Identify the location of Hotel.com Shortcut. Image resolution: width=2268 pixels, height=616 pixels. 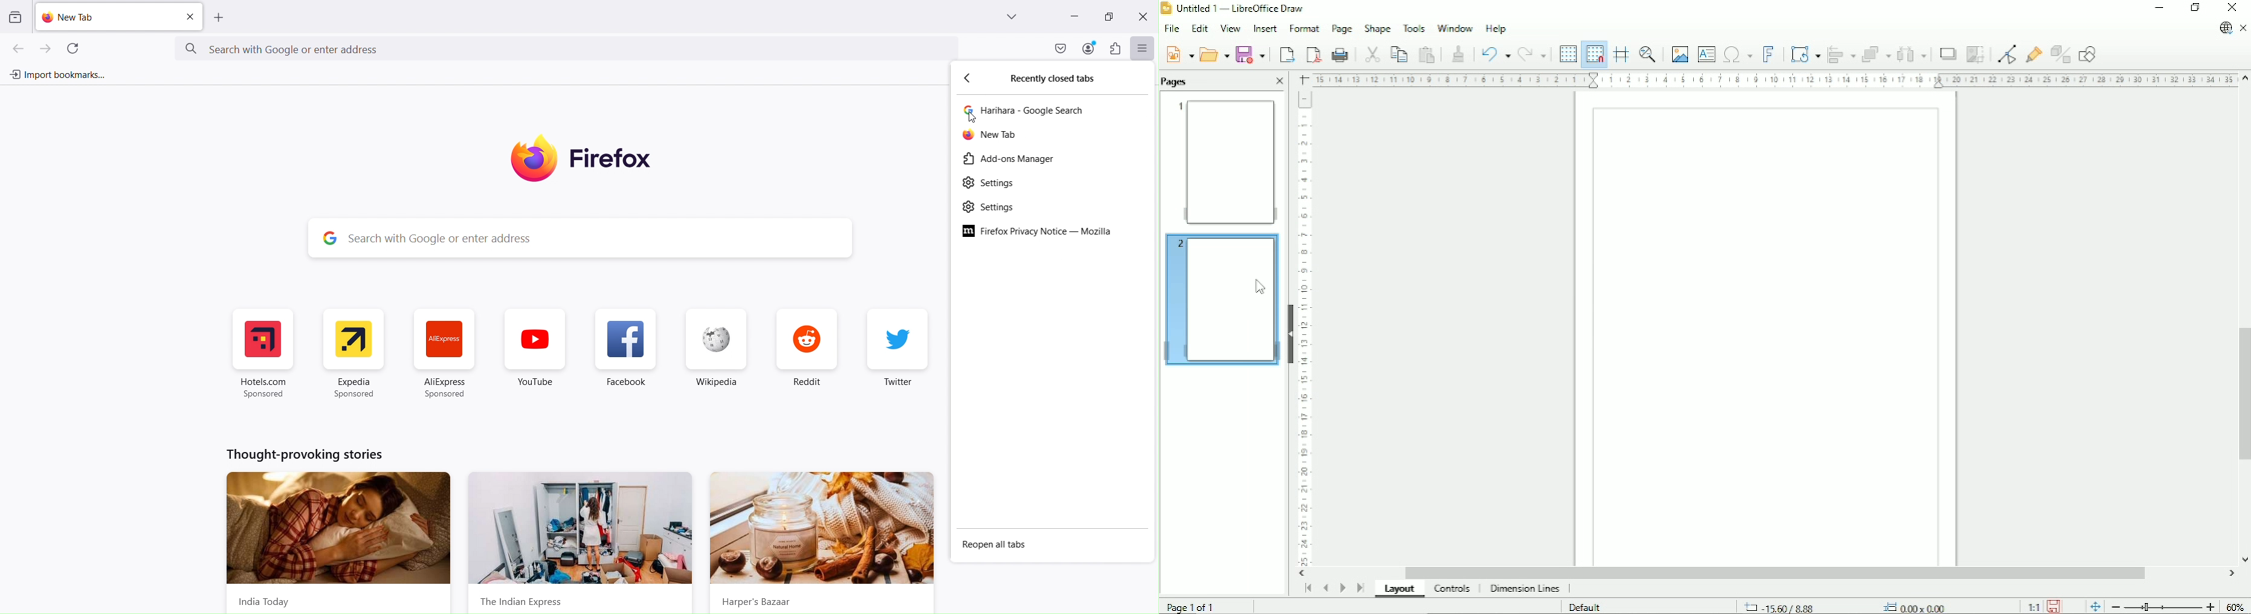
(265, 354).